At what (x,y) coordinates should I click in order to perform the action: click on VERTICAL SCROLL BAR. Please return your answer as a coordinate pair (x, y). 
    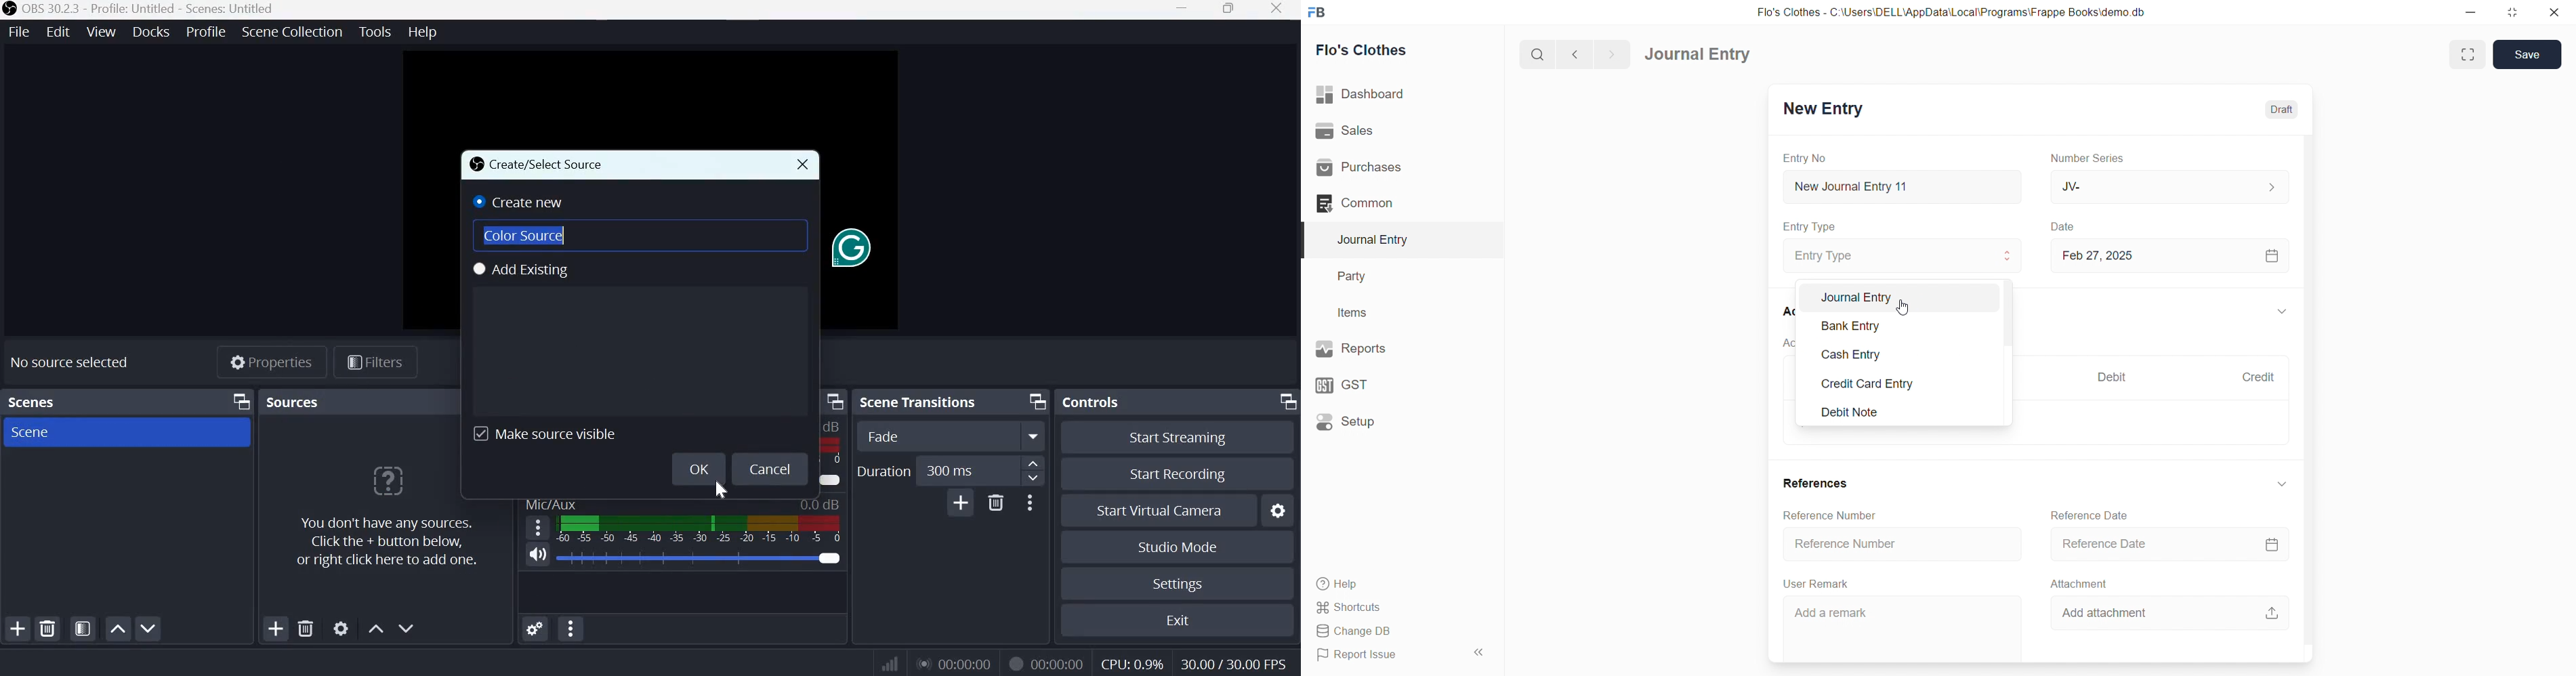
    Looking at the image, I should click on (2307, 398).